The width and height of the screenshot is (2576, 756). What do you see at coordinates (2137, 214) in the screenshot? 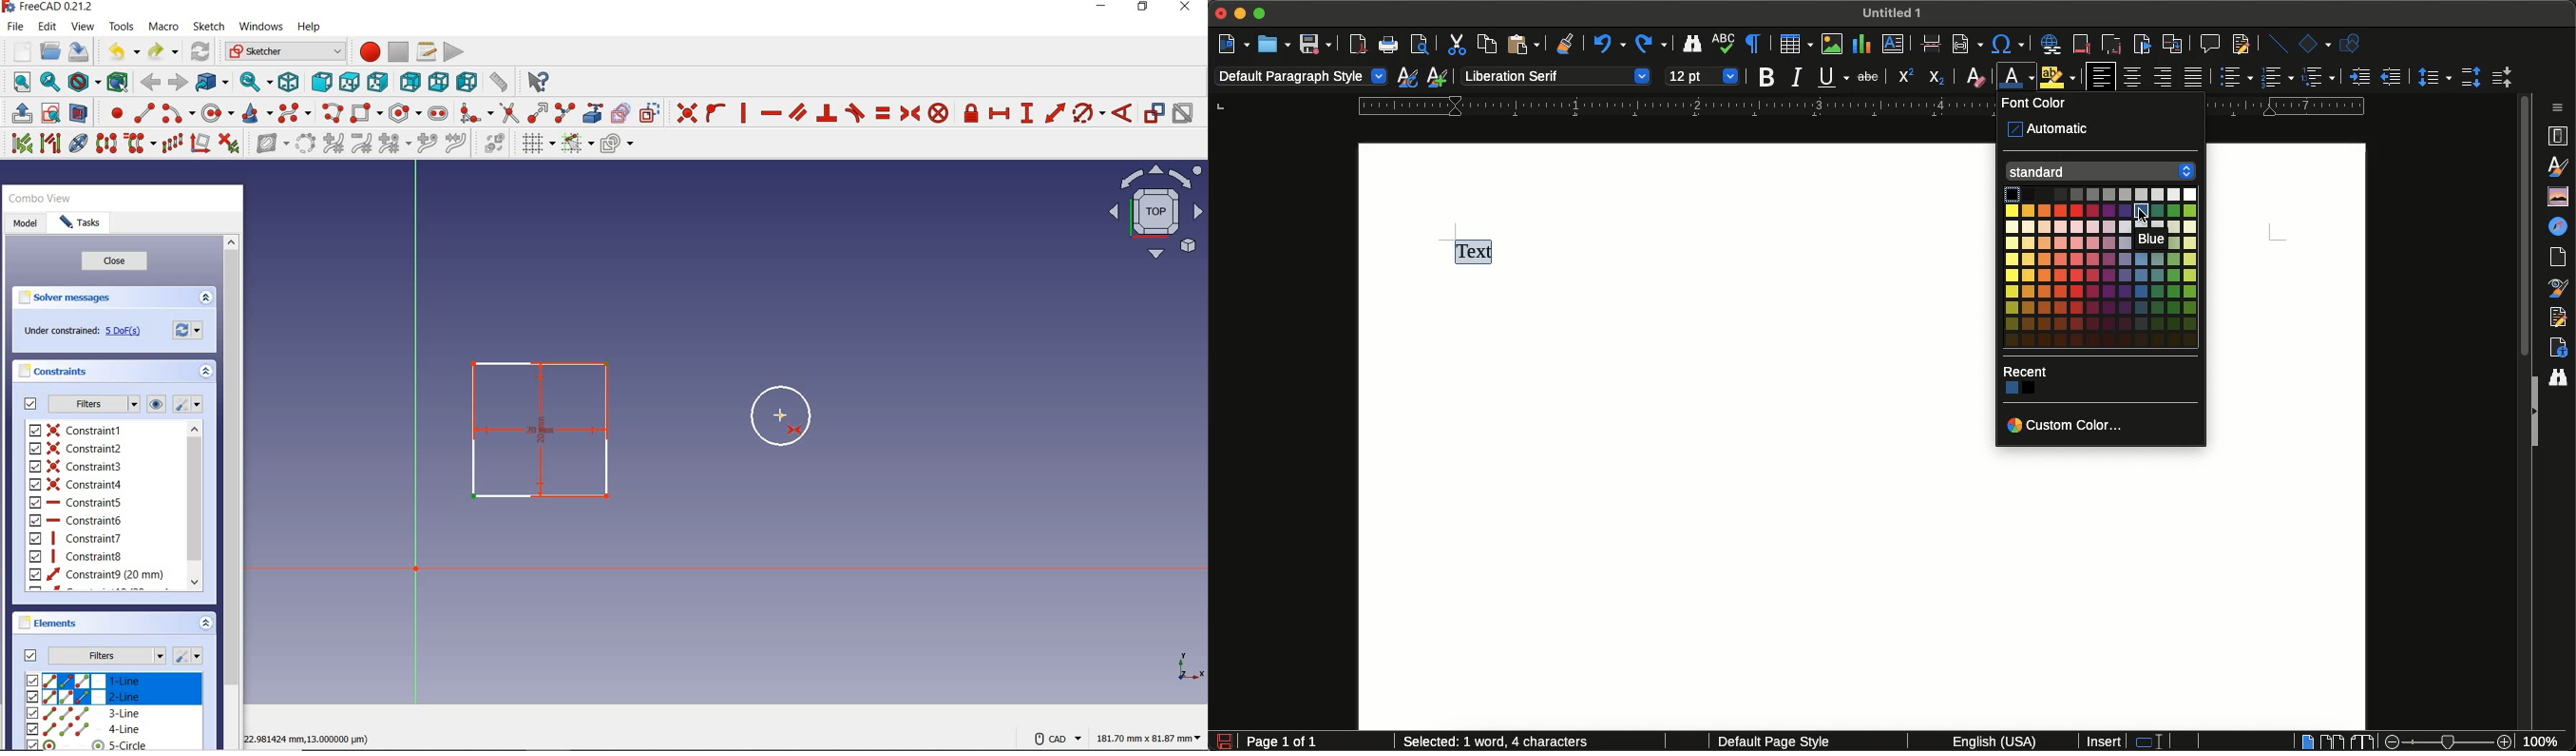
I see `cursor` at bounding box center [2137, 214].